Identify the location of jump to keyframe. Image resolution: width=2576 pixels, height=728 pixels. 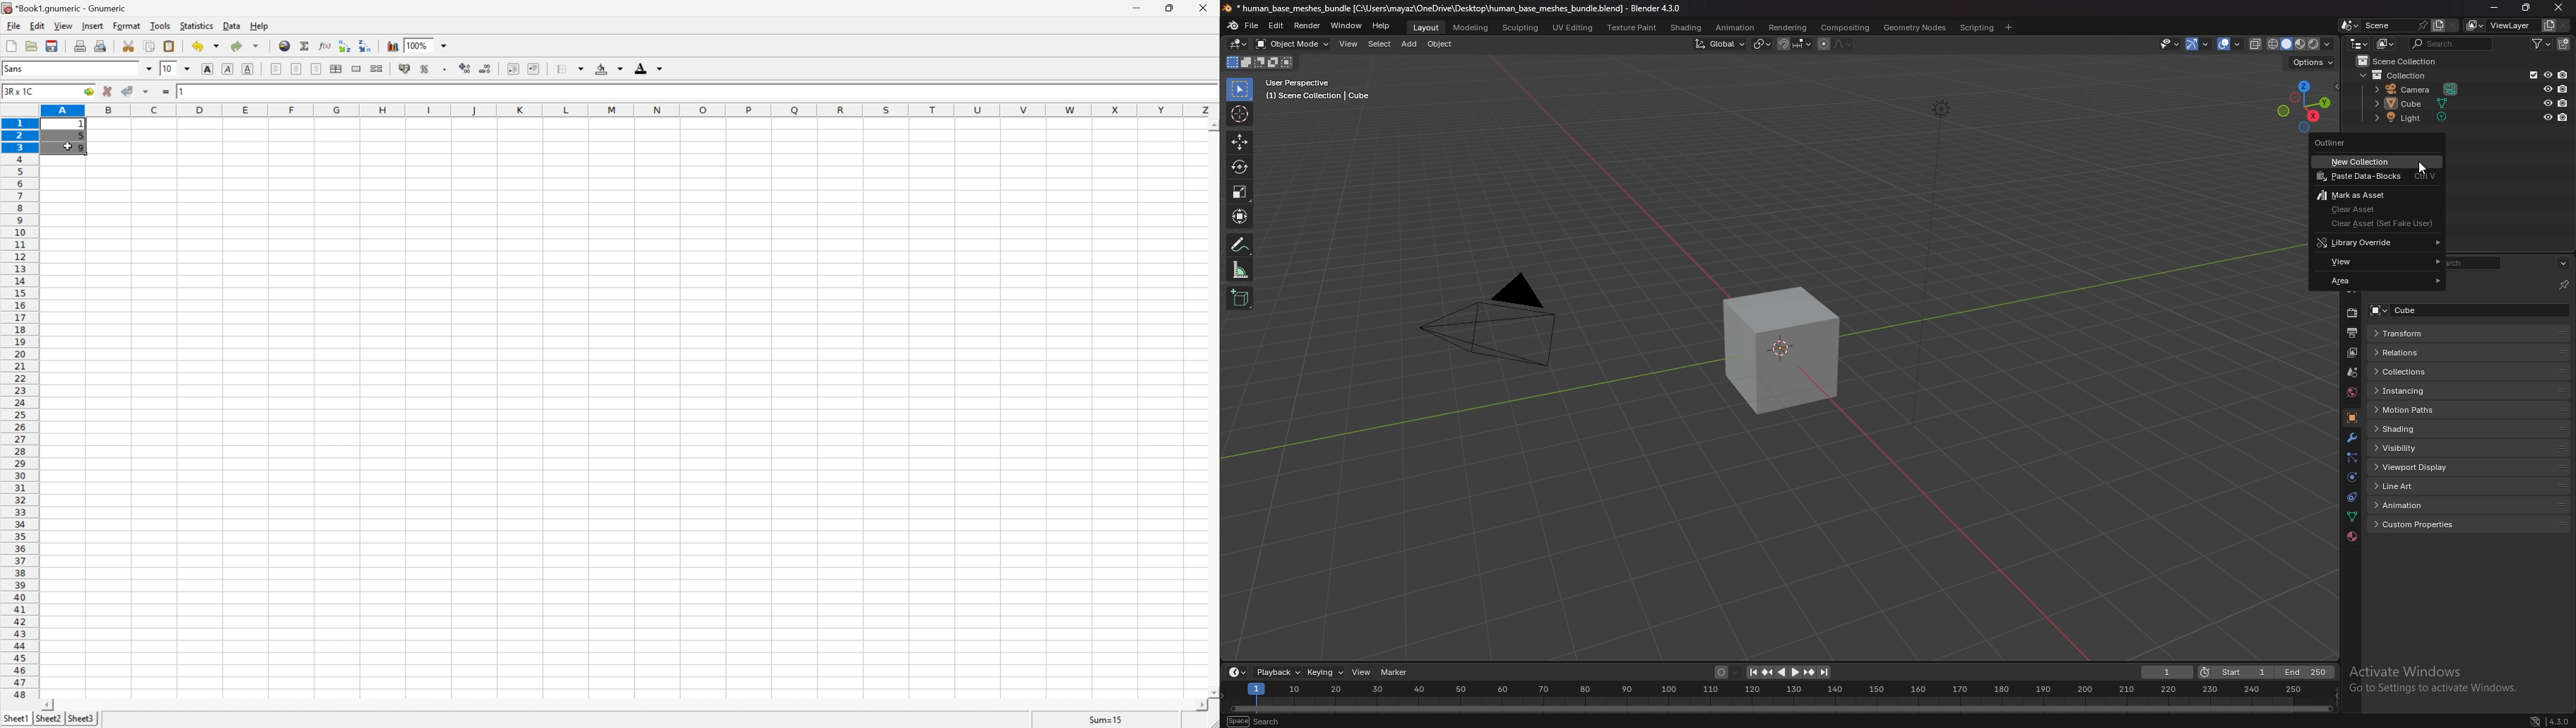
(1810, 672).